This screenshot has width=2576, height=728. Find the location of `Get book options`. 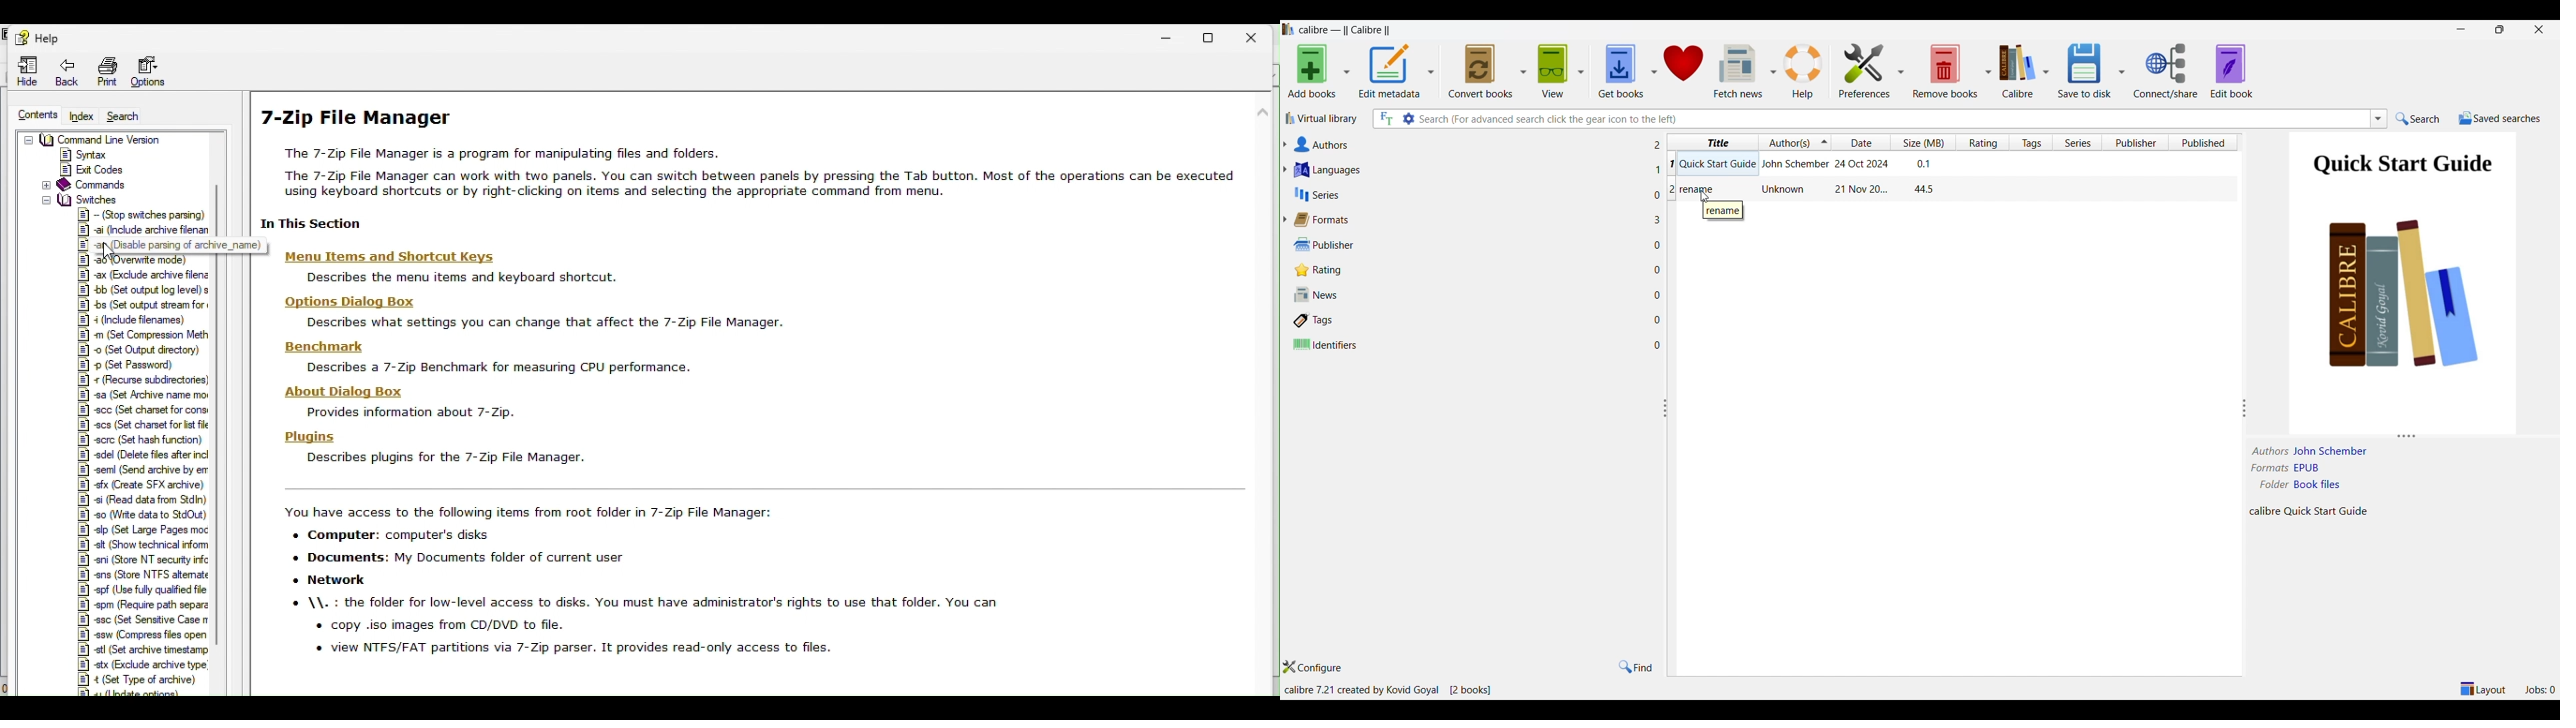

Get book options is located at coordinates (1654, 71).